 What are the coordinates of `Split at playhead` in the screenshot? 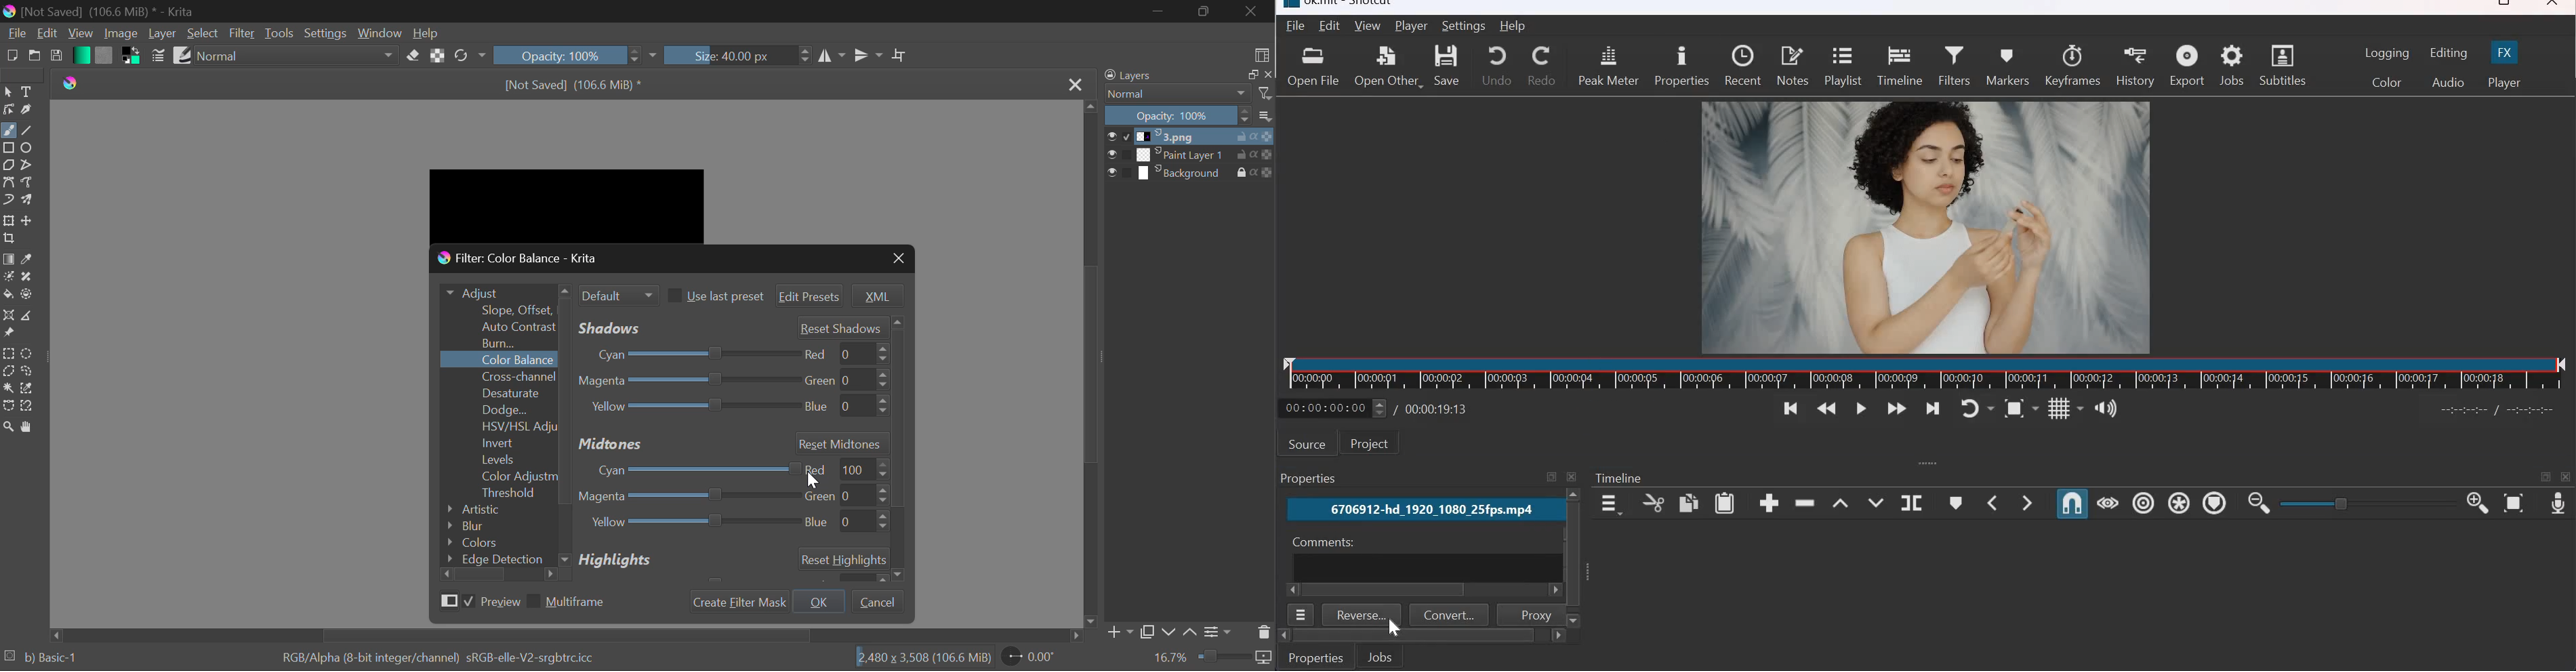 It's located at (1911, 502).